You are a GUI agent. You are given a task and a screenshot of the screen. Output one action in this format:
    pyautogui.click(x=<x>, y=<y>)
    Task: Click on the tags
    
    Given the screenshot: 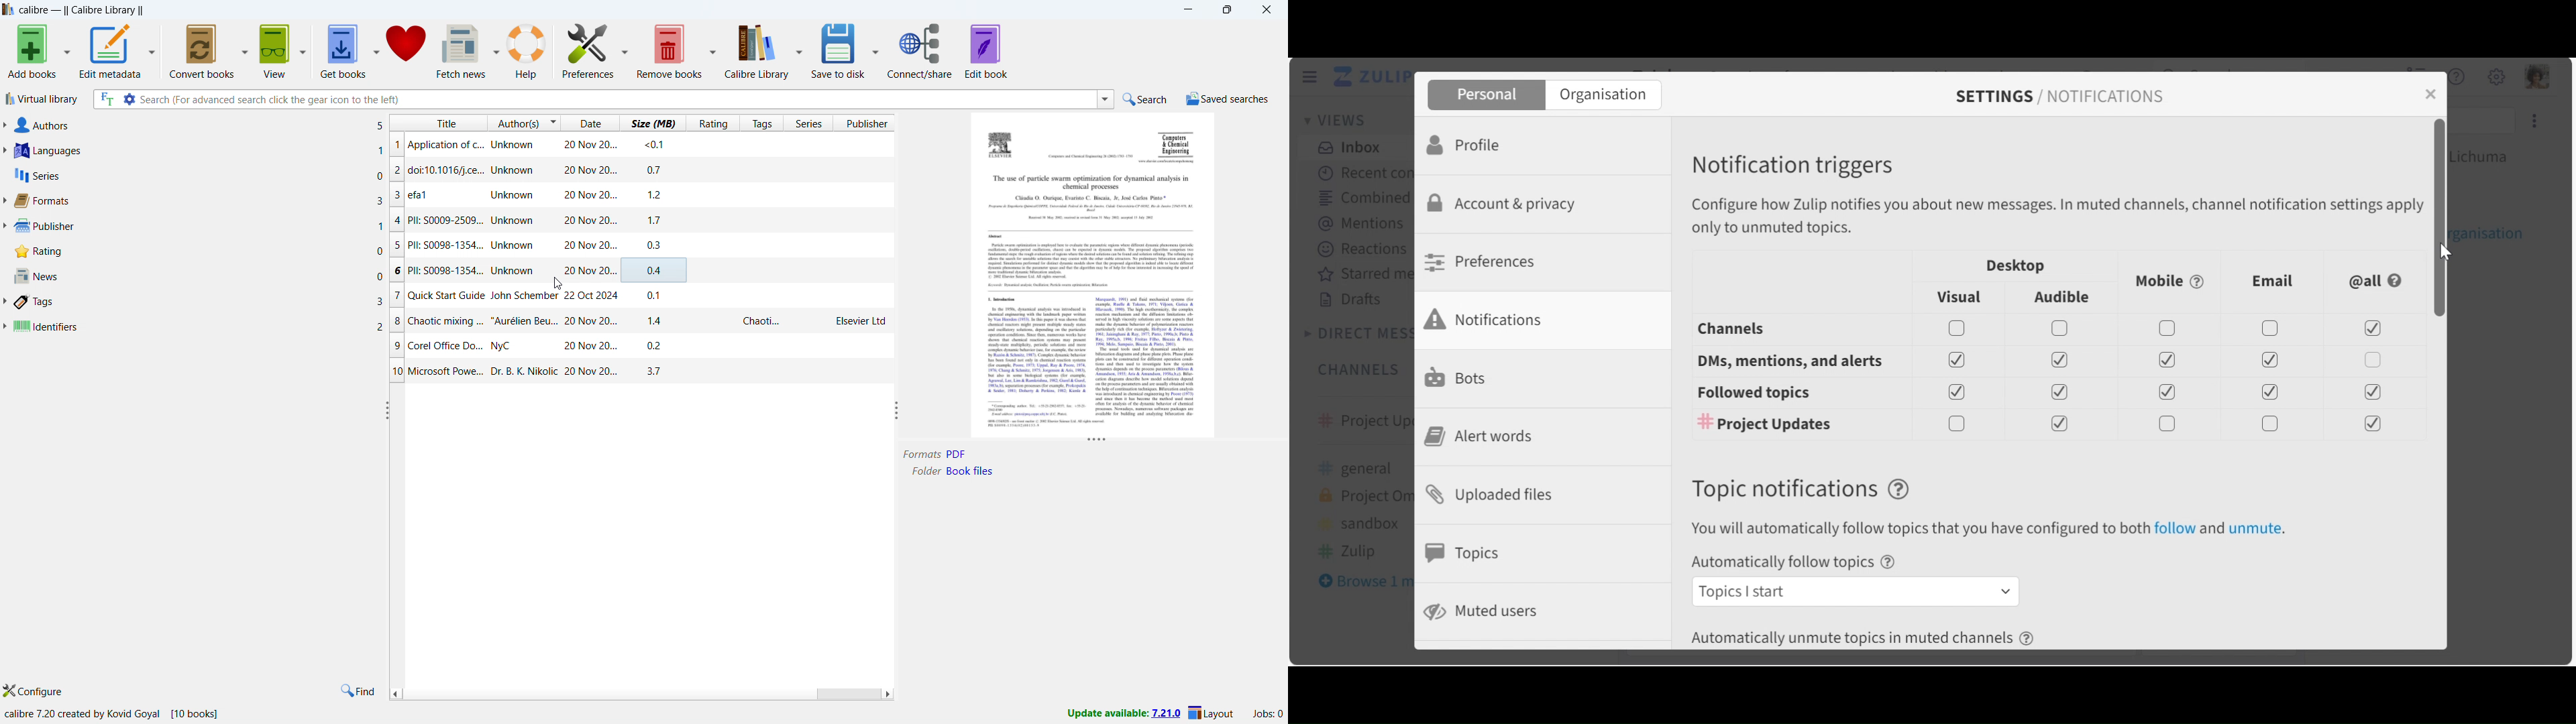 What is the action you would take?
    pyautogui.click(x=194, y=301)
    